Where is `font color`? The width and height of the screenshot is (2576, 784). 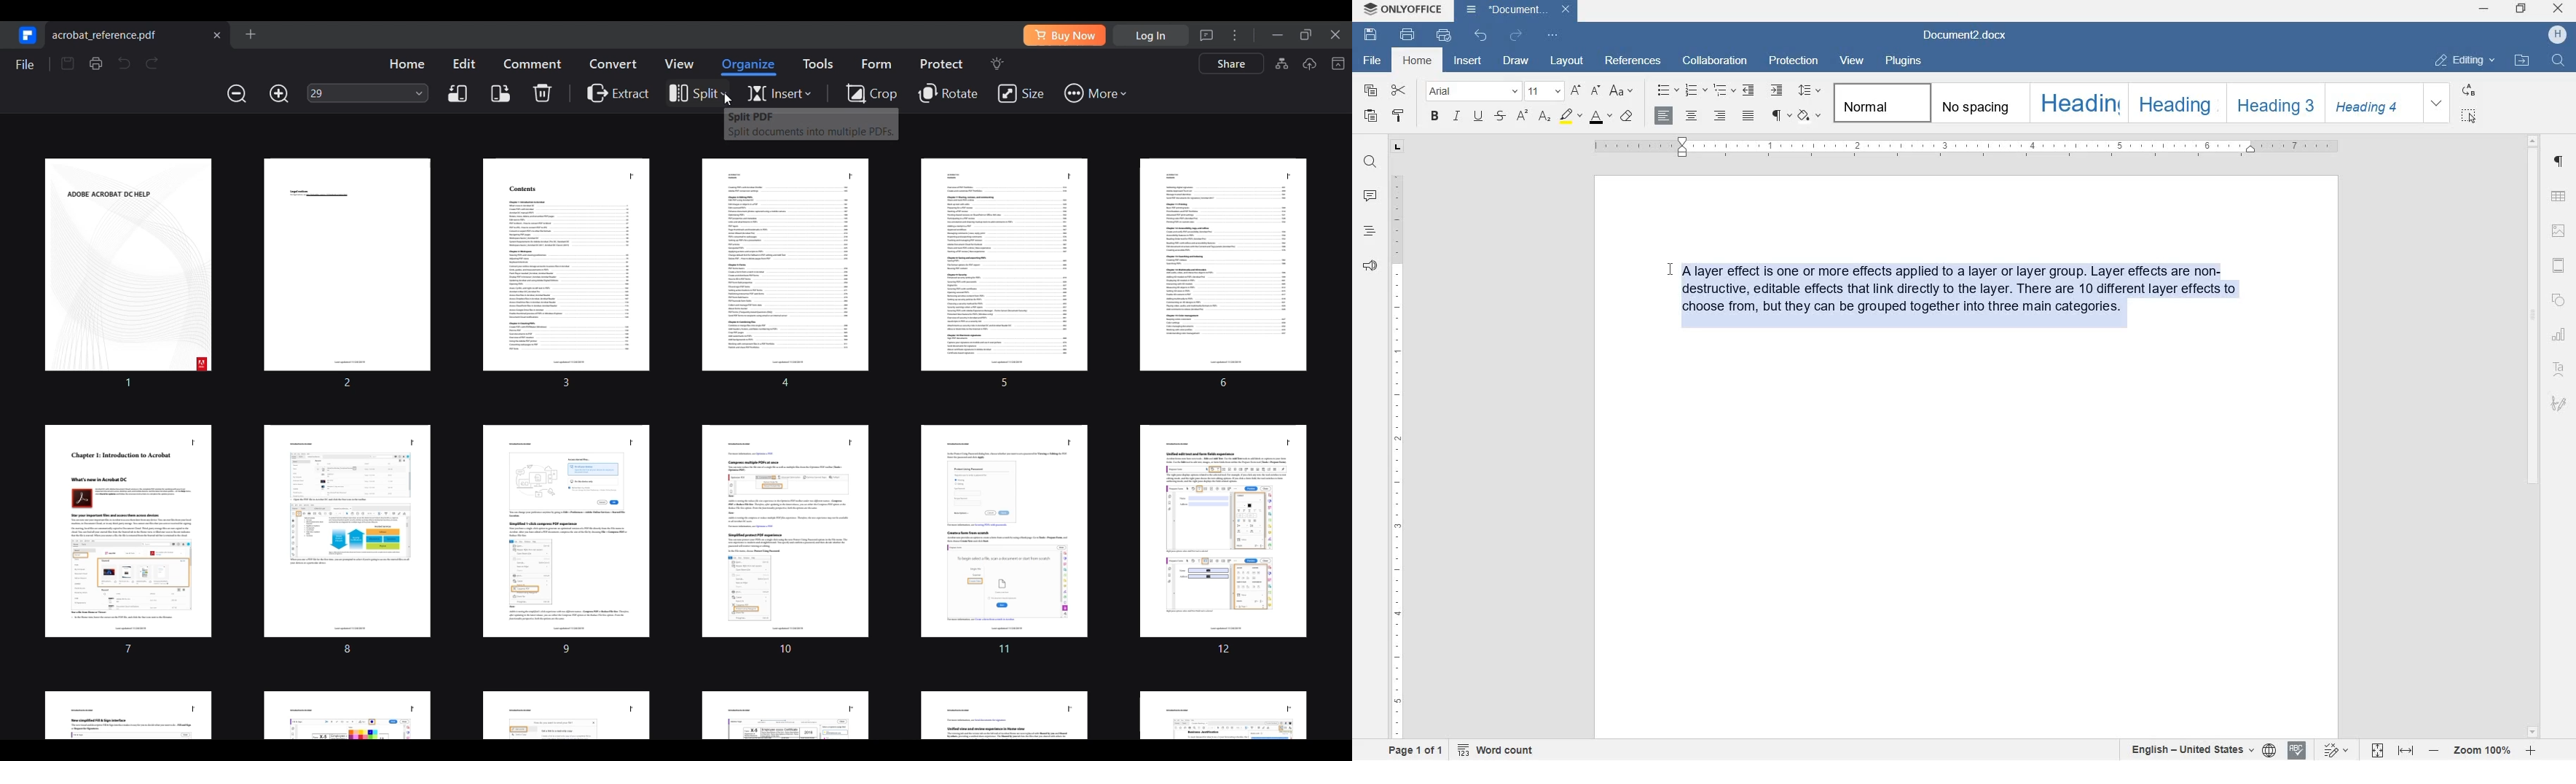 font color is located at coordinates (1600, 117).